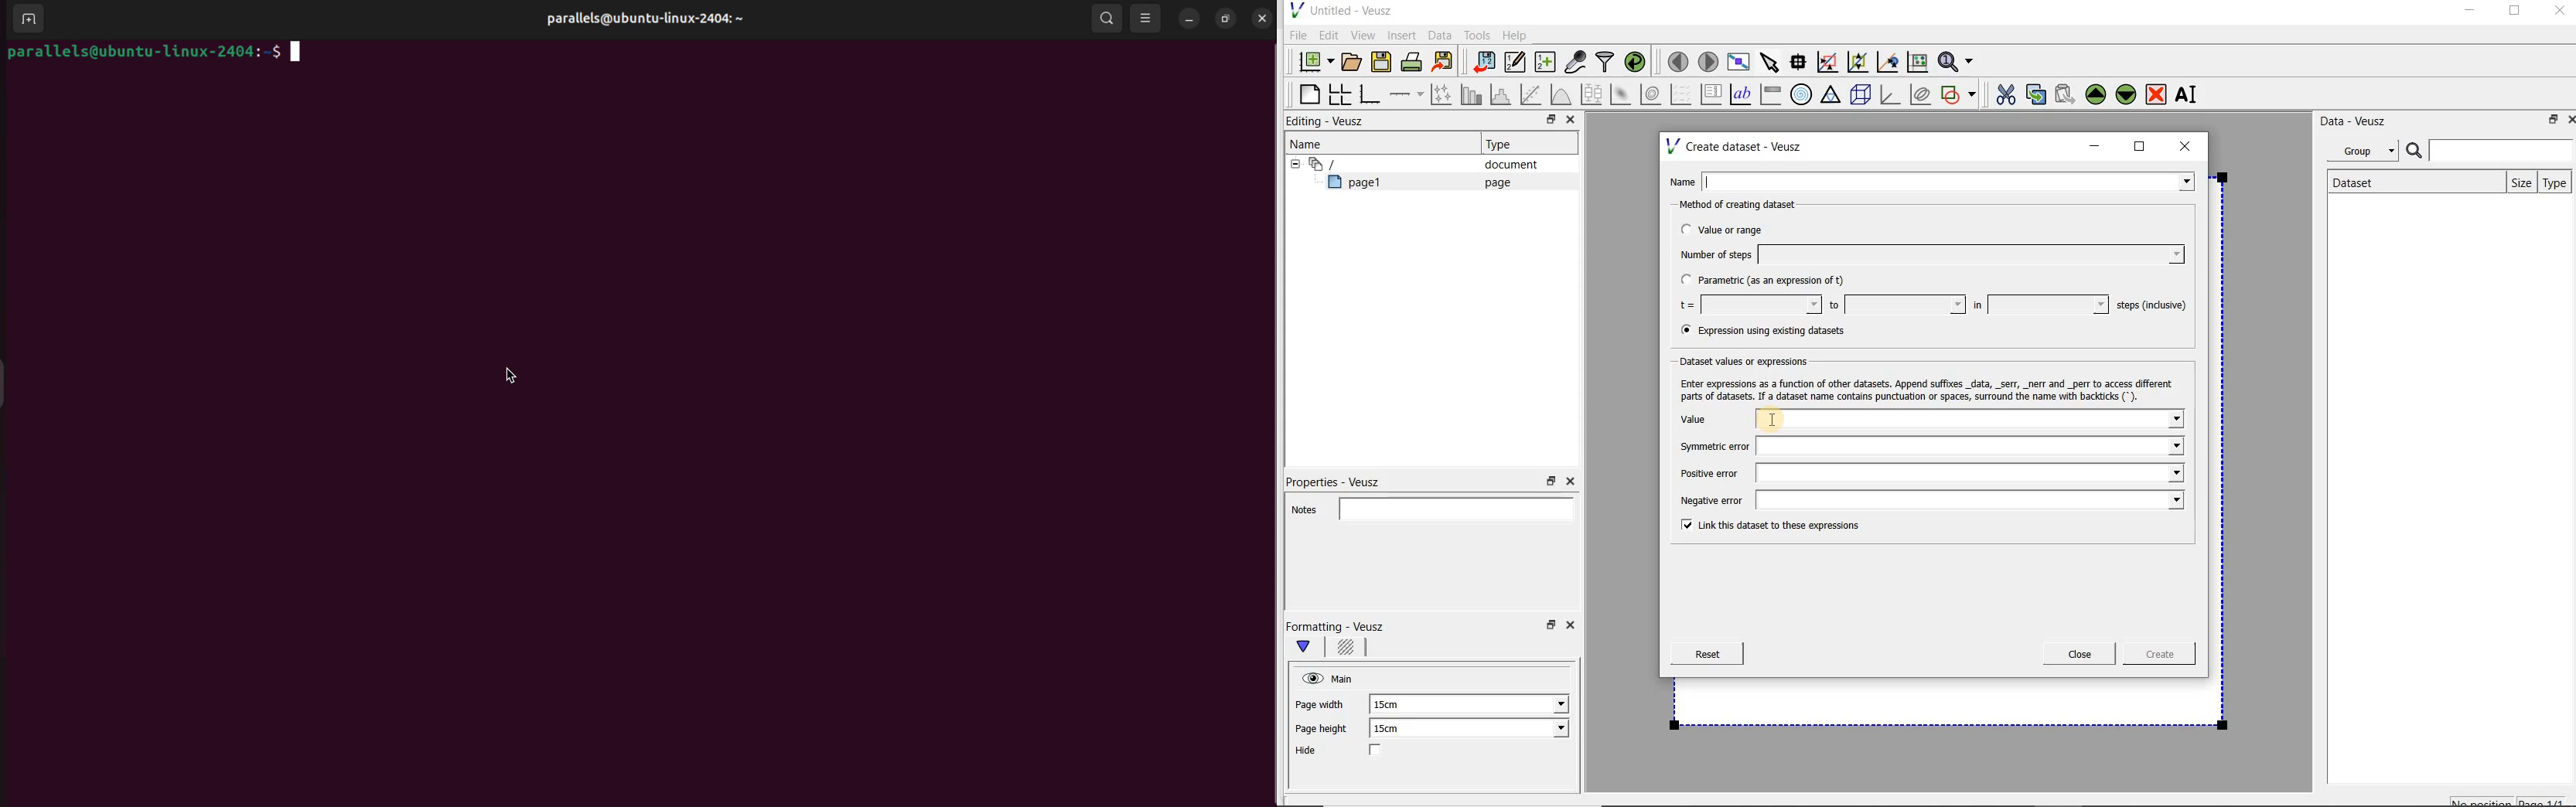 The width and height of the screenshot is (2576, 812). What do you see at coordinates (1345, 677) in the screenshot?
I see `Main` at bounding box center [1345, 677].